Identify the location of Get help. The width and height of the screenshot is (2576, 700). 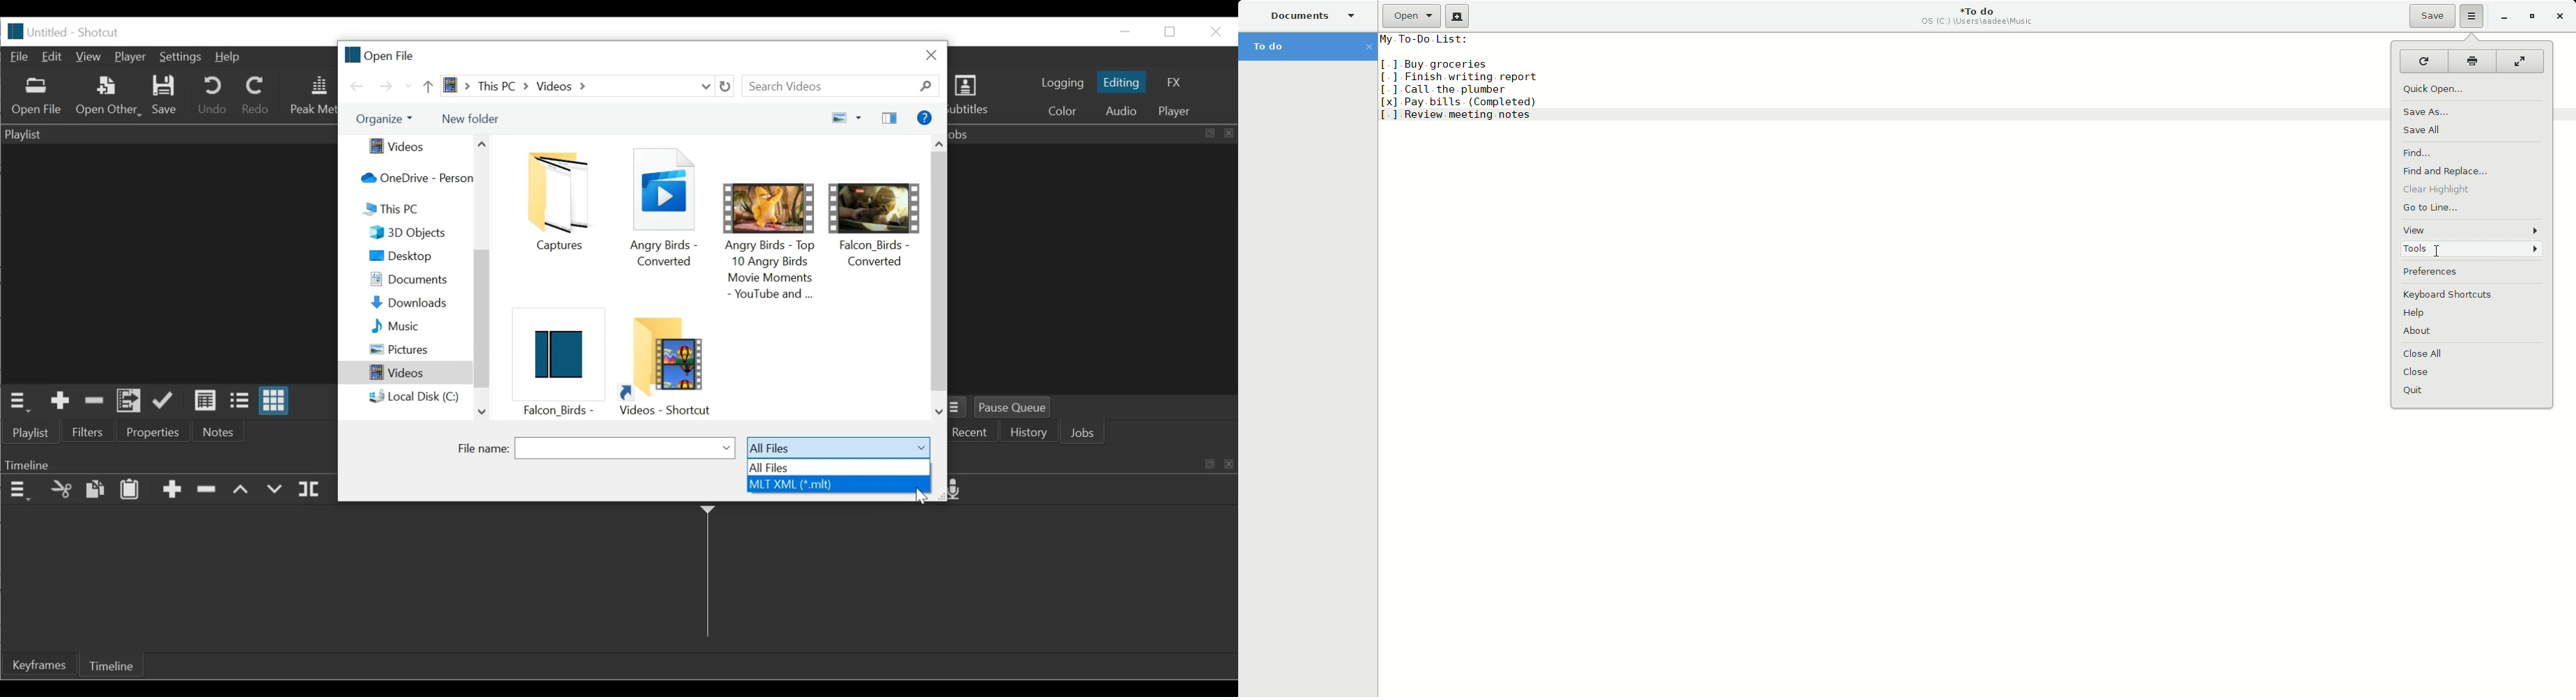
(924, 117).